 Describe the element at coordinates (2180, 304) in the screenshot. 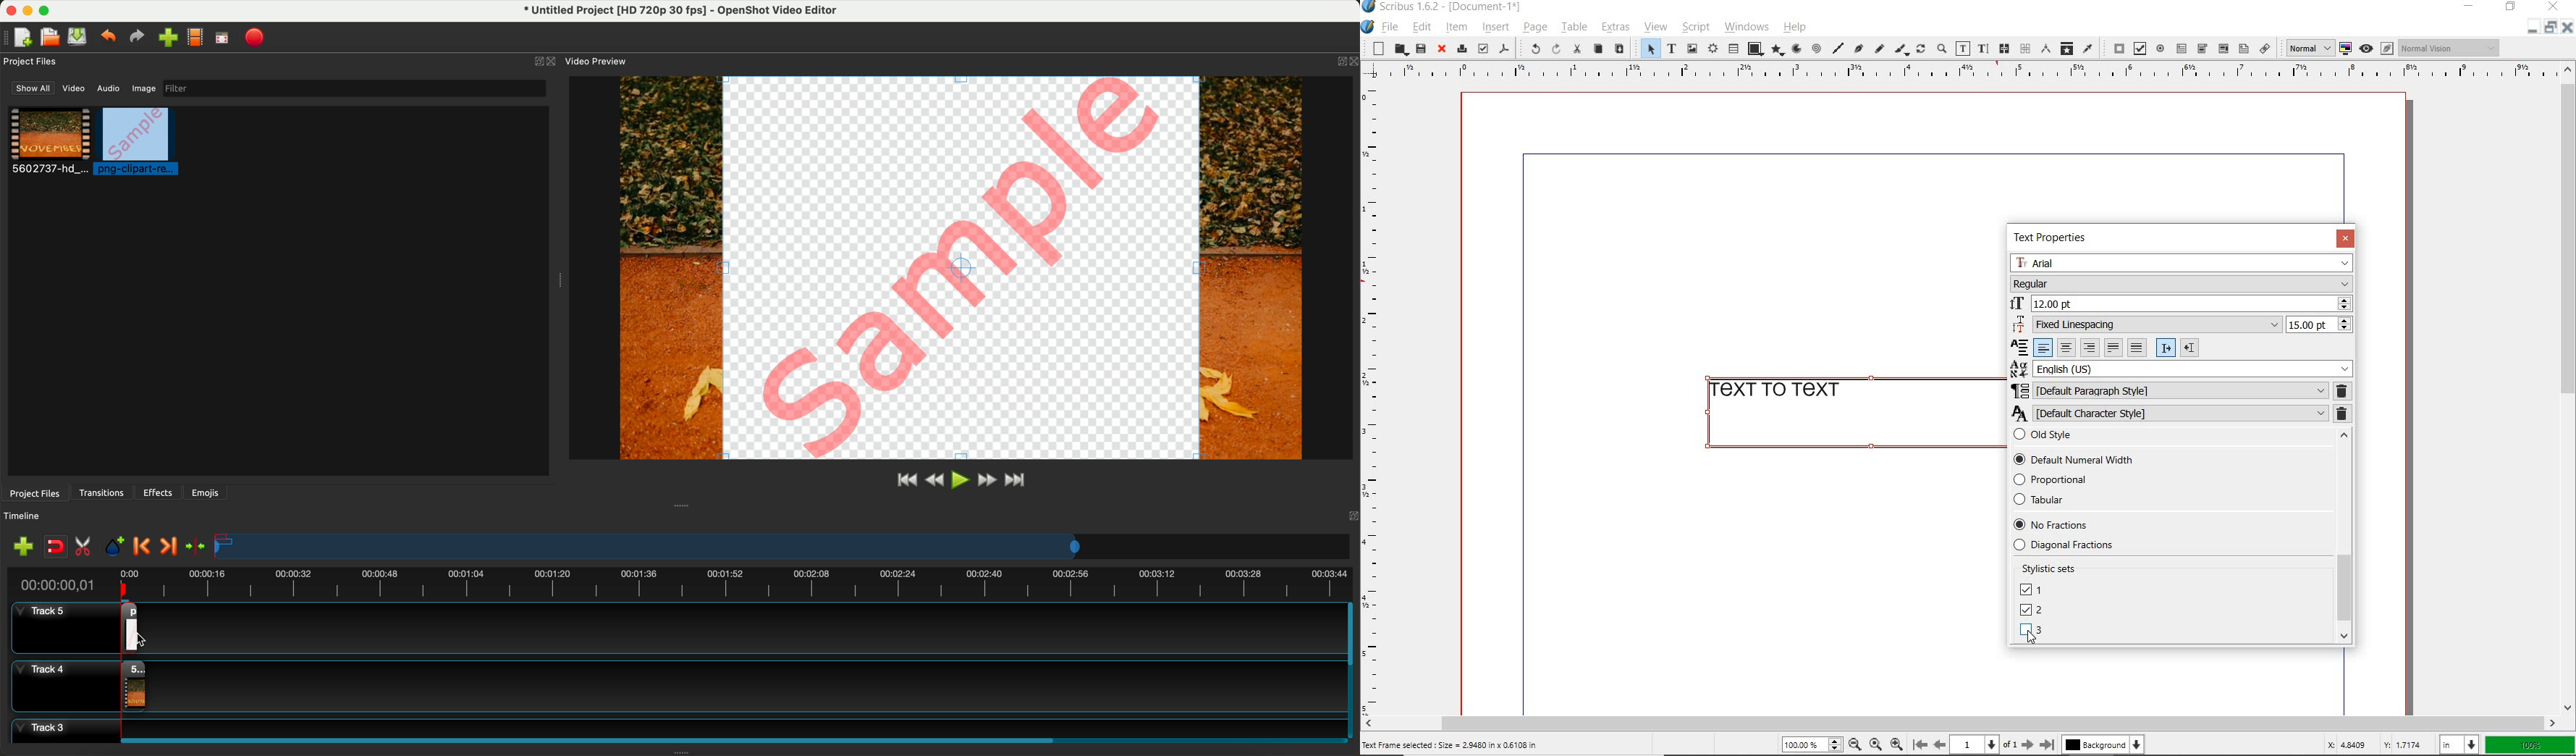

I see `12.00 pt` at that location.